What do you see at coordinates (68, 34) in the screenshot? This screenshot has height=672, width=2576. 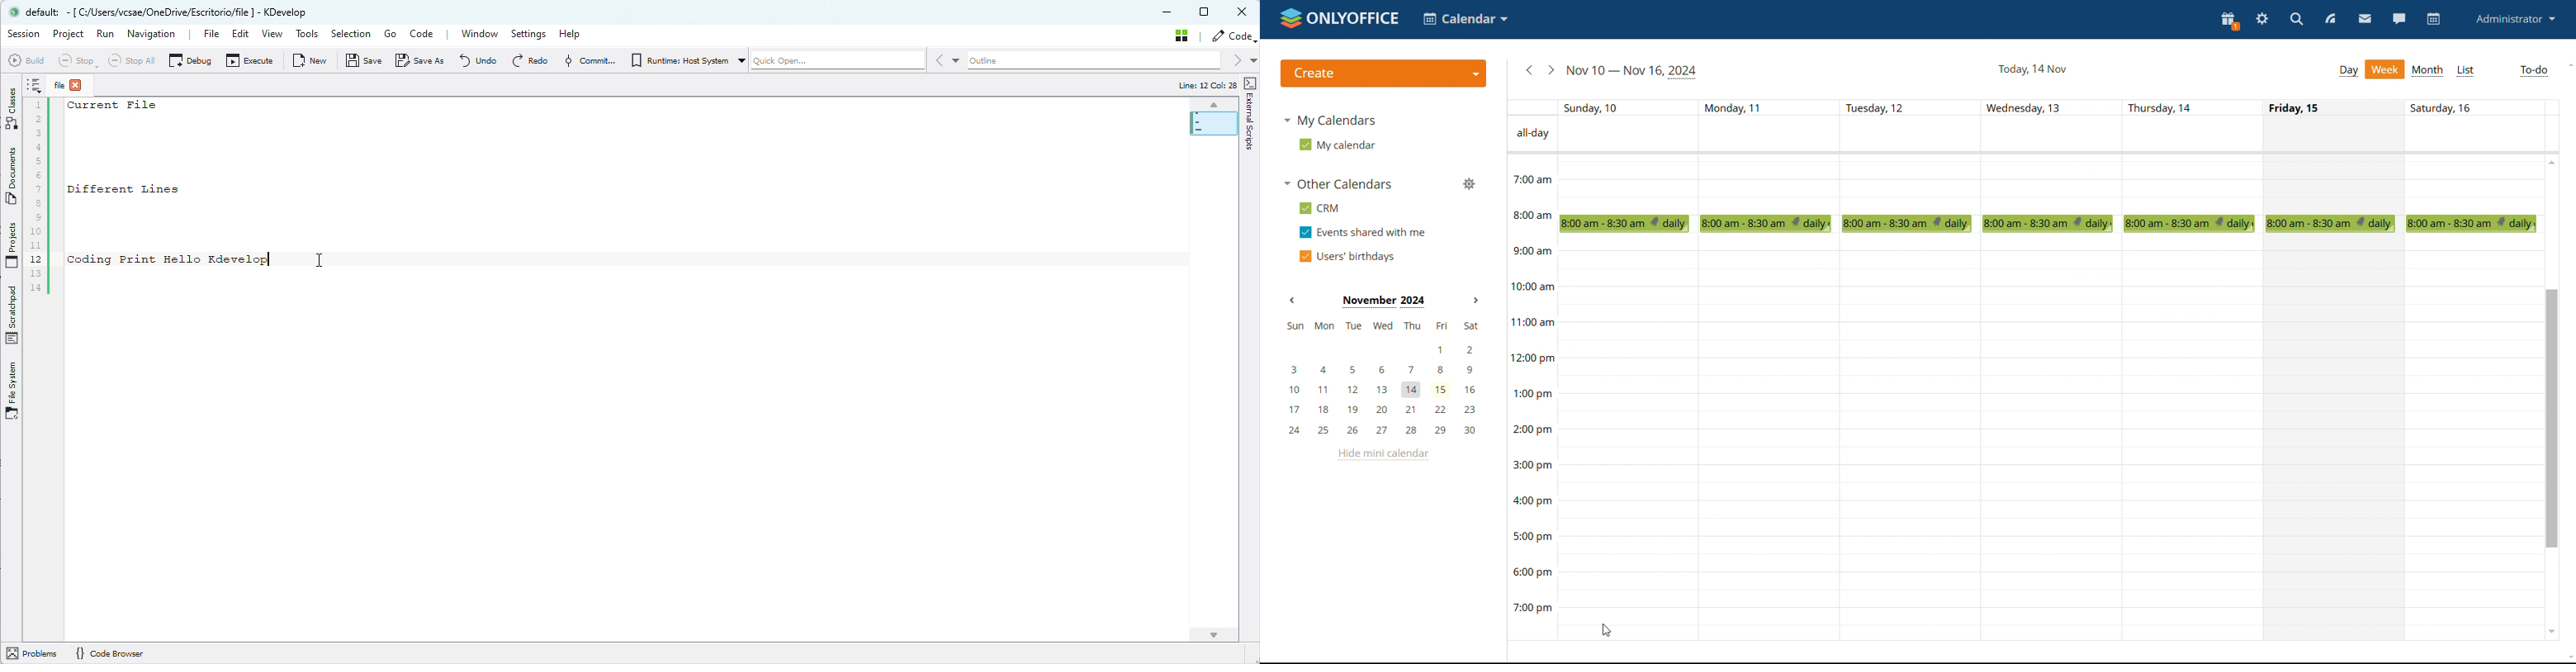 I see `Project` at bounding box center [68, 34].